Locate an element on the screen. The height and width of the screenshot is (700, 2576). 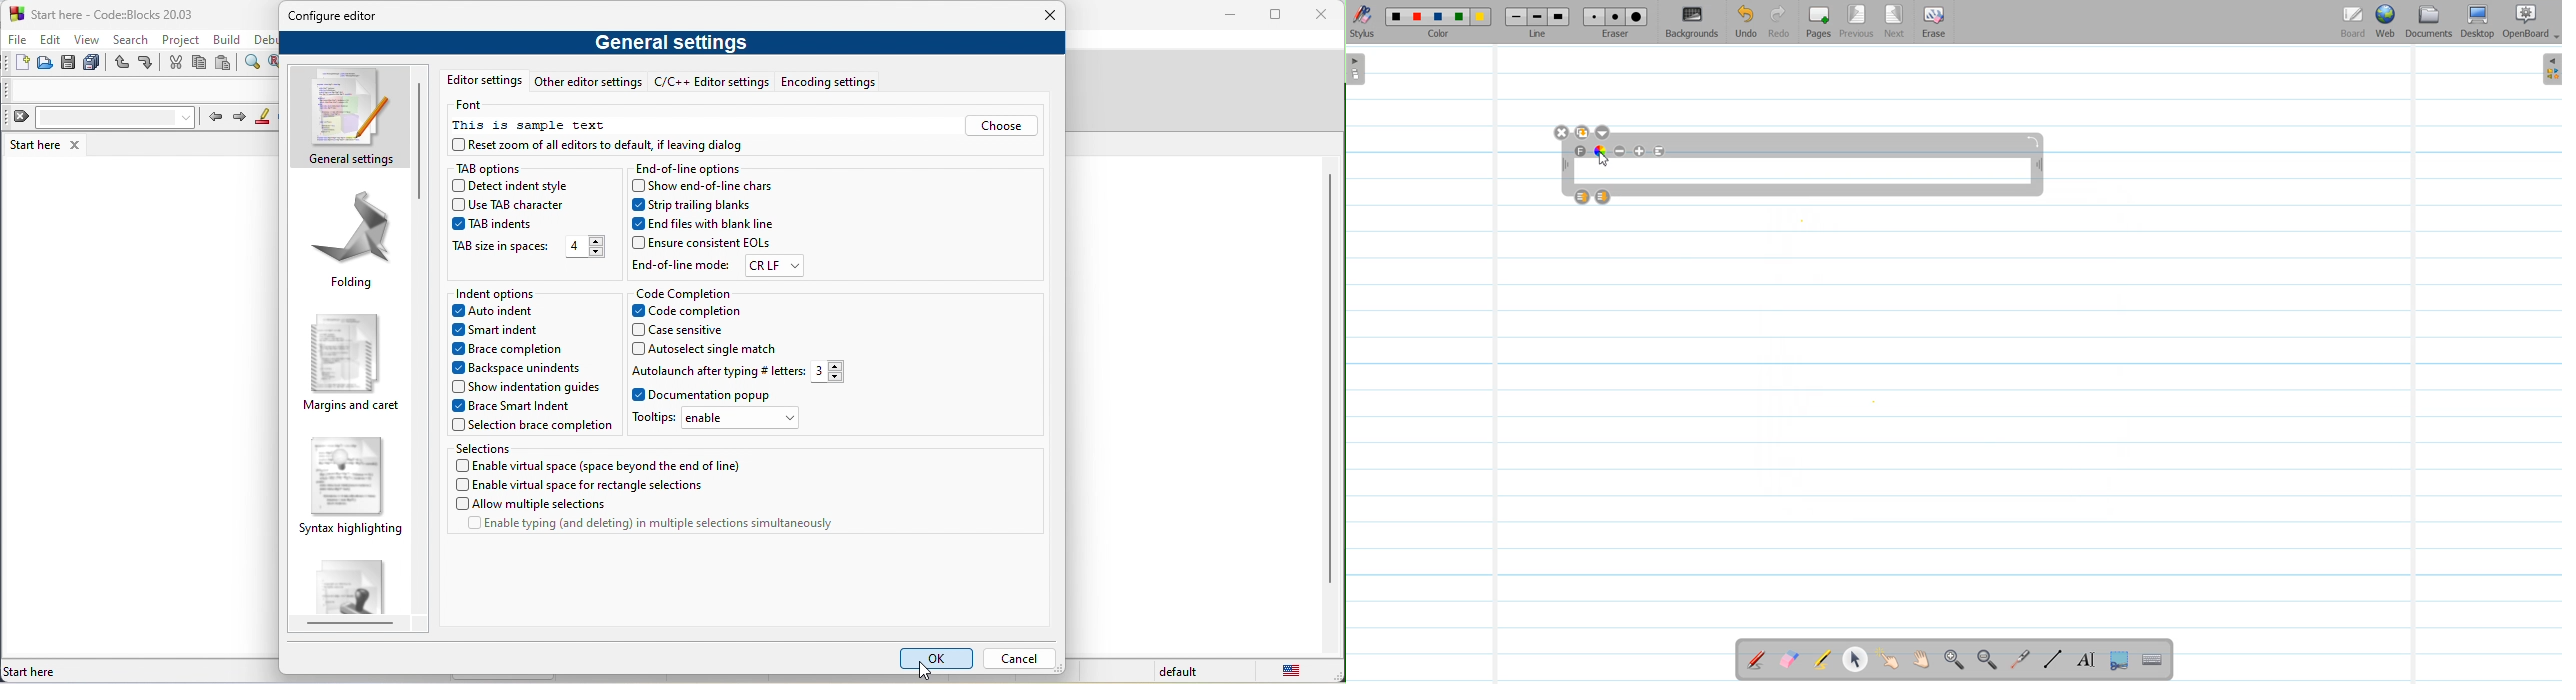
save everything is located at coordinates (96, 66).